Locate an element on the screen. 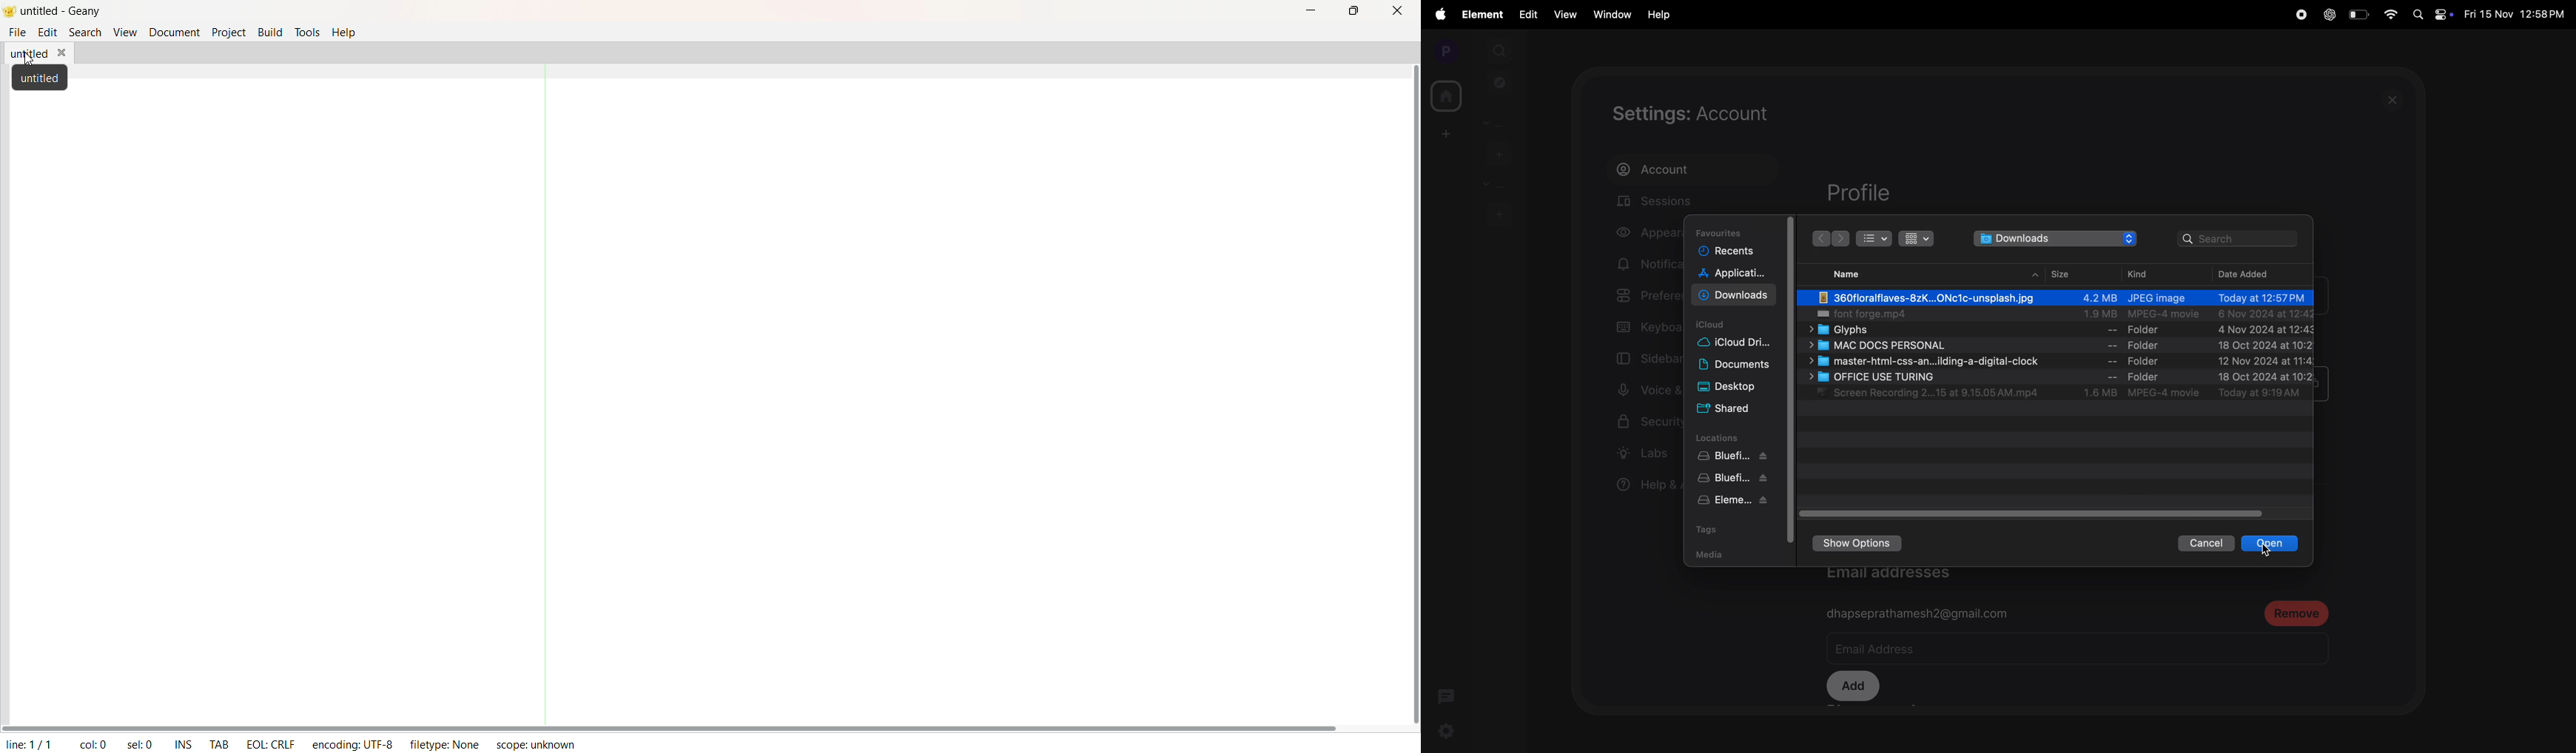 The width and height of the screenshot is (2576, 756). search is located at coordinates (2241, 239).